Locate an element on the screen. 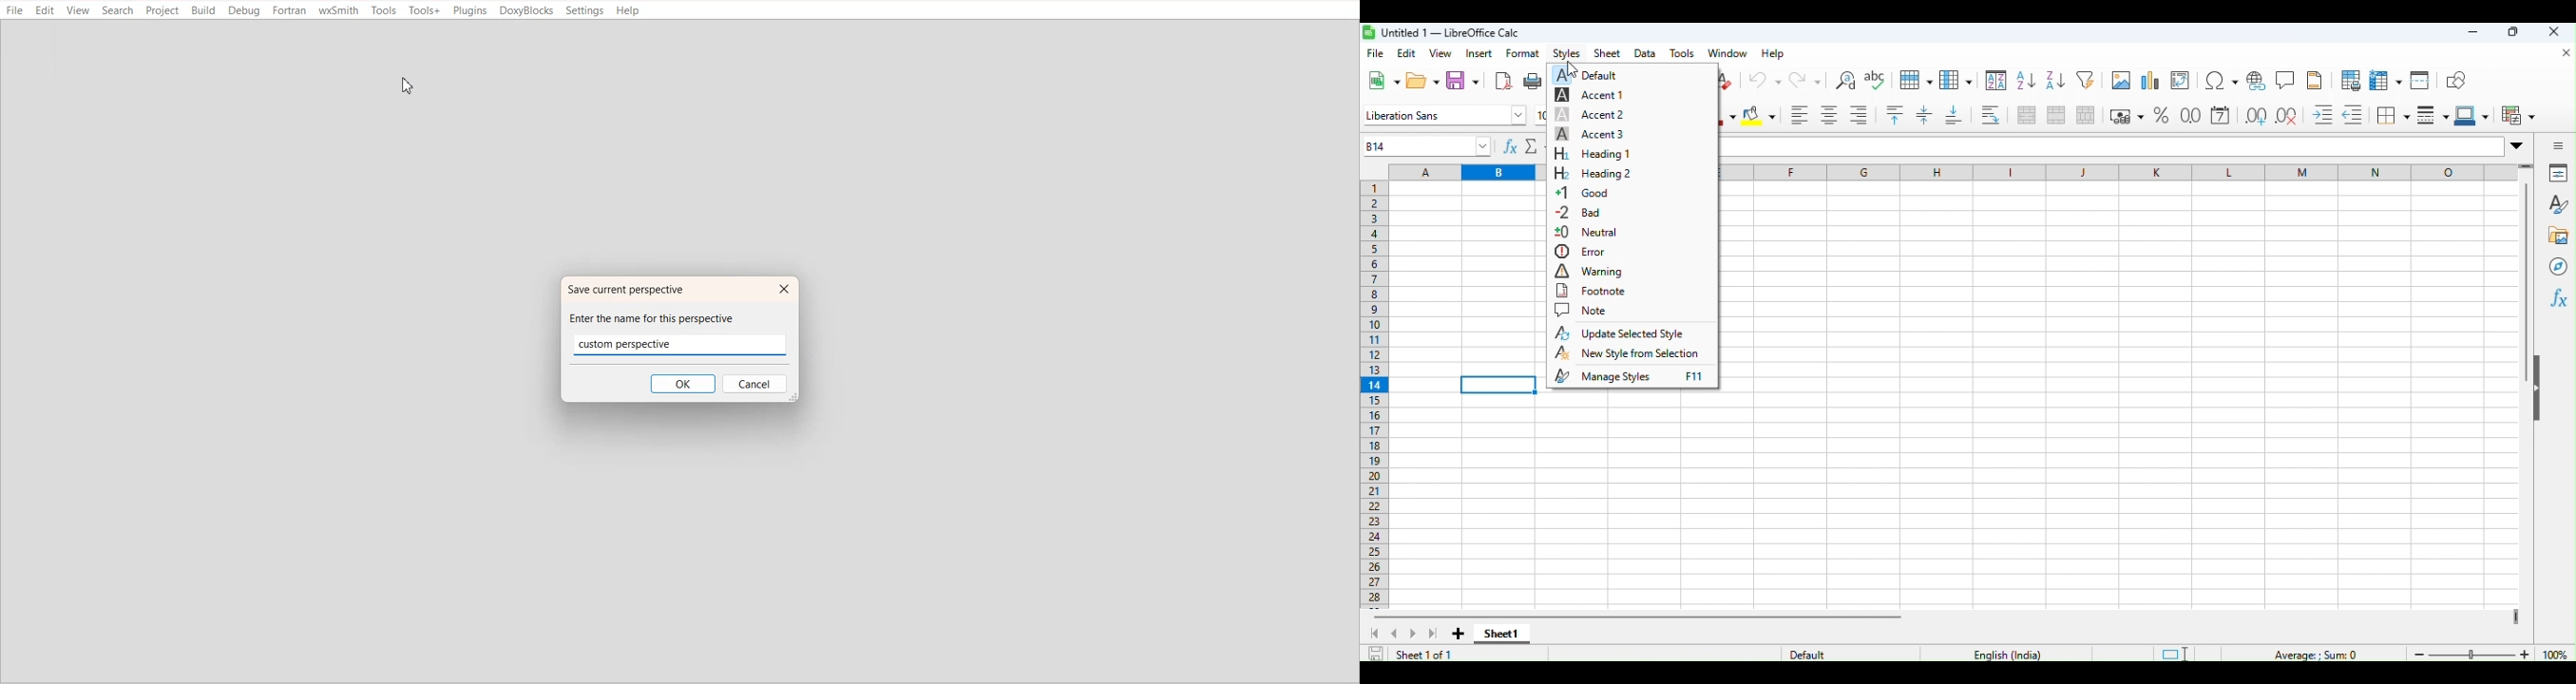 The height and width of the screenshot is (700, 2576). Format as decimal is located at coordinates (2192, 114).